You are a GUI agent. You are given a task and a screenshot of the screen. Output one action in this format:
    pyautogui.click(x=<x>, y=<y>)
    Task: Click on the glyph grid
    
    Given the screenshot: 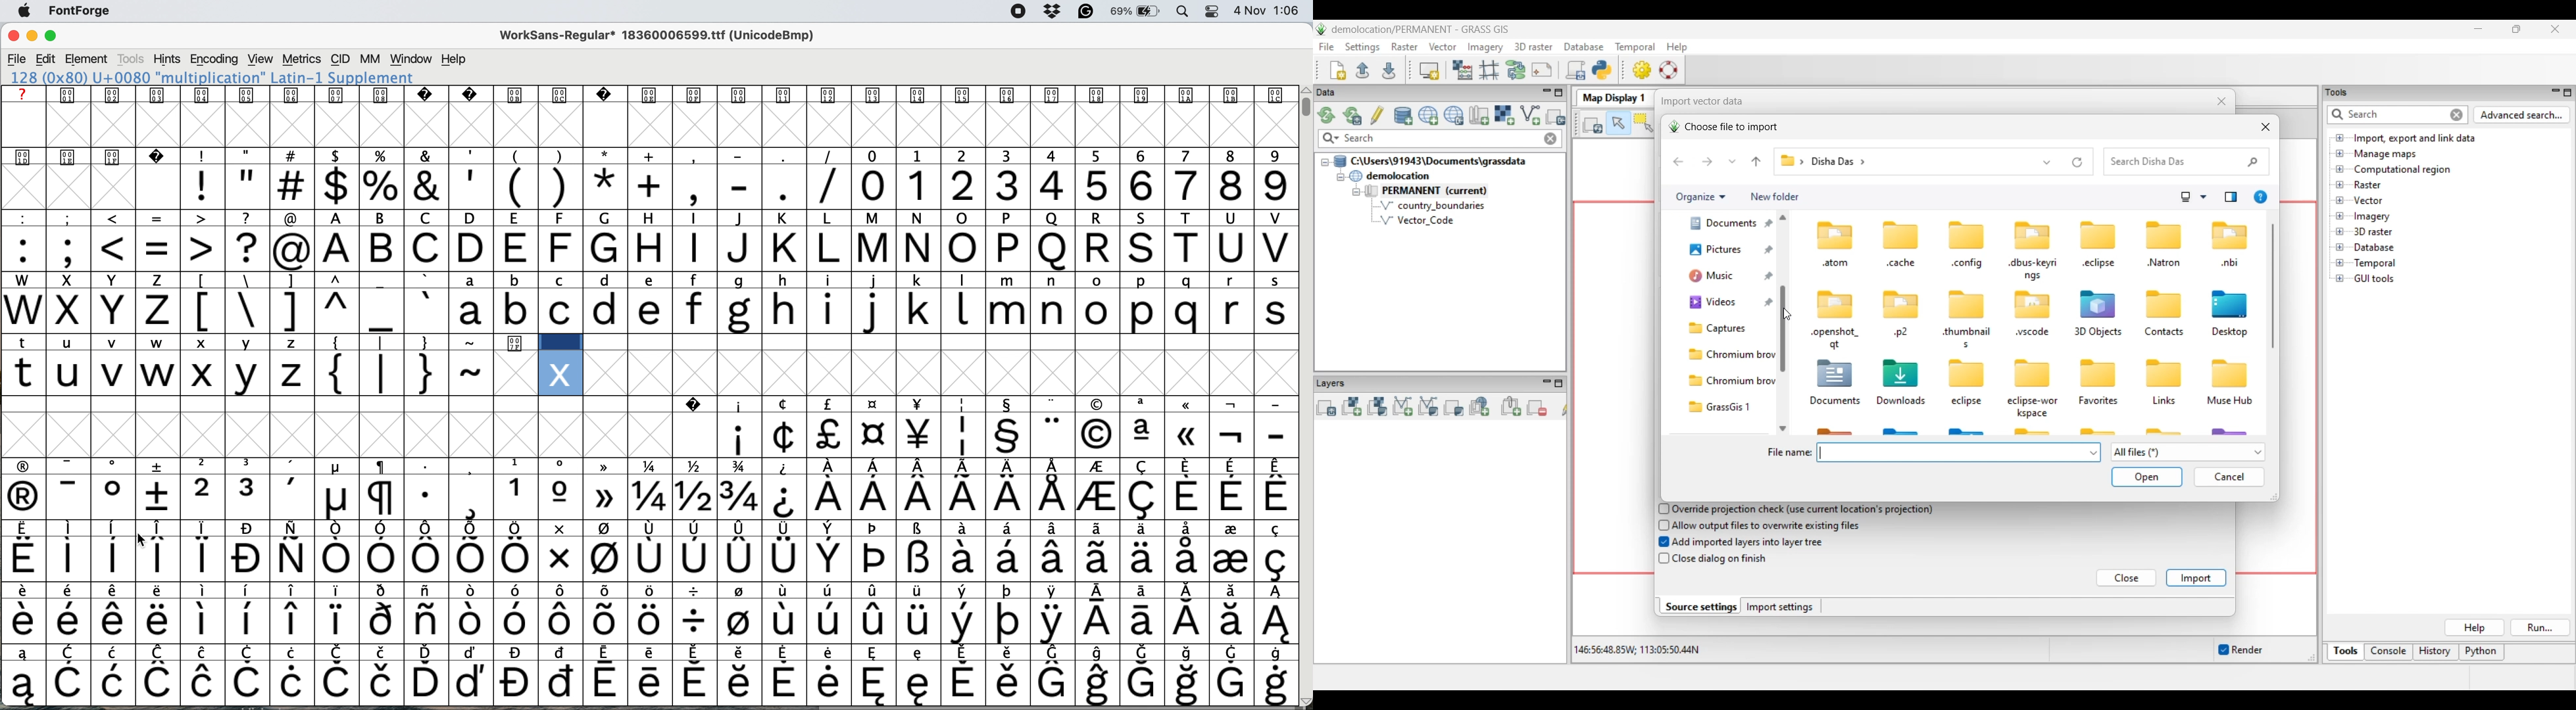 What is the action you would take?
    pyautogui.click(x=95, y=189)
    